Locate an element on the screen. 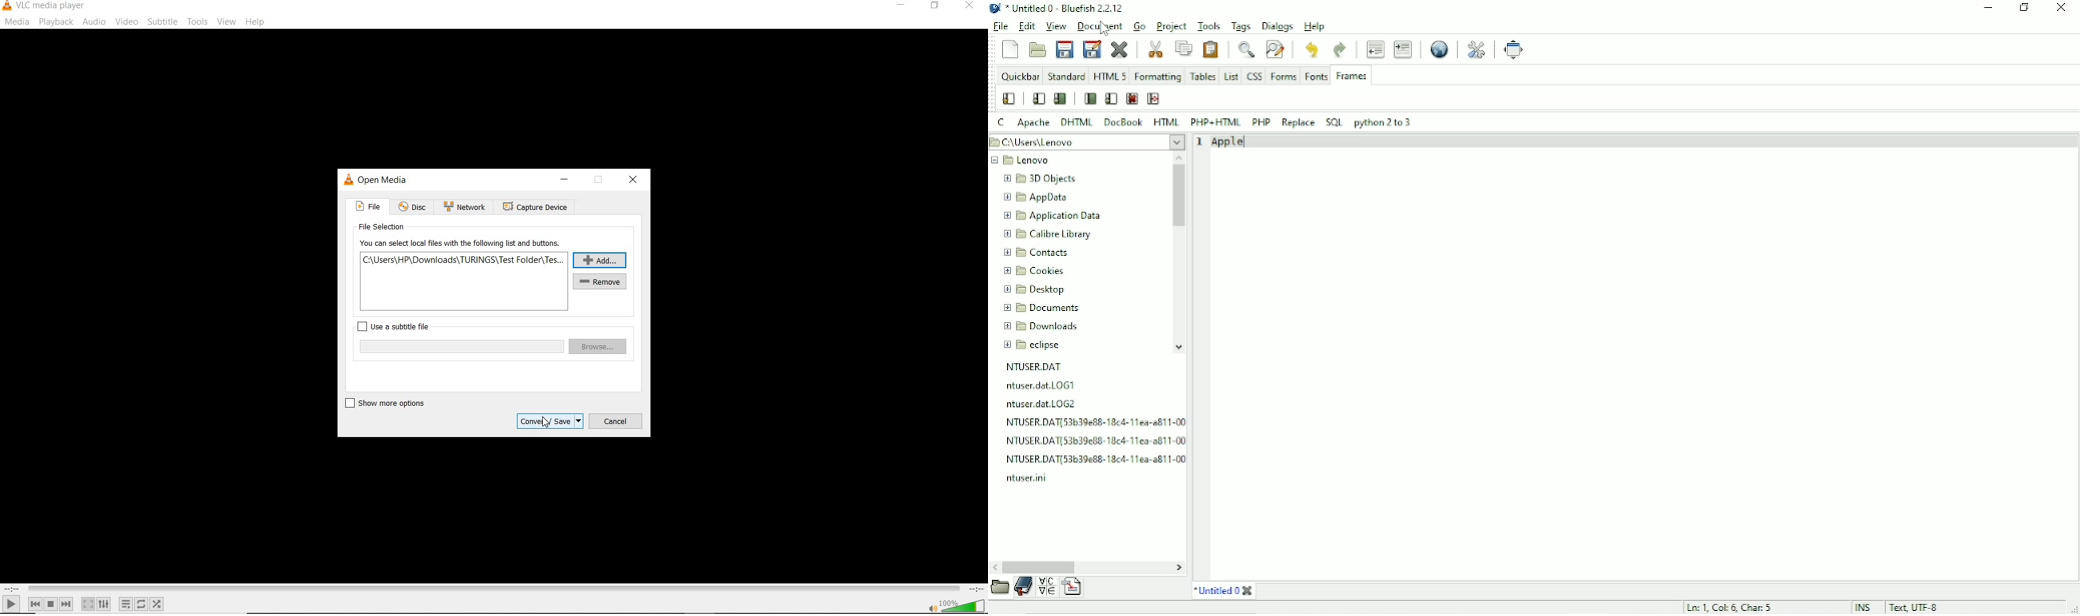 Image resolution: width=2100 pixels, height=616 pixels. Lenovo is located at coordinates (1024, 161).